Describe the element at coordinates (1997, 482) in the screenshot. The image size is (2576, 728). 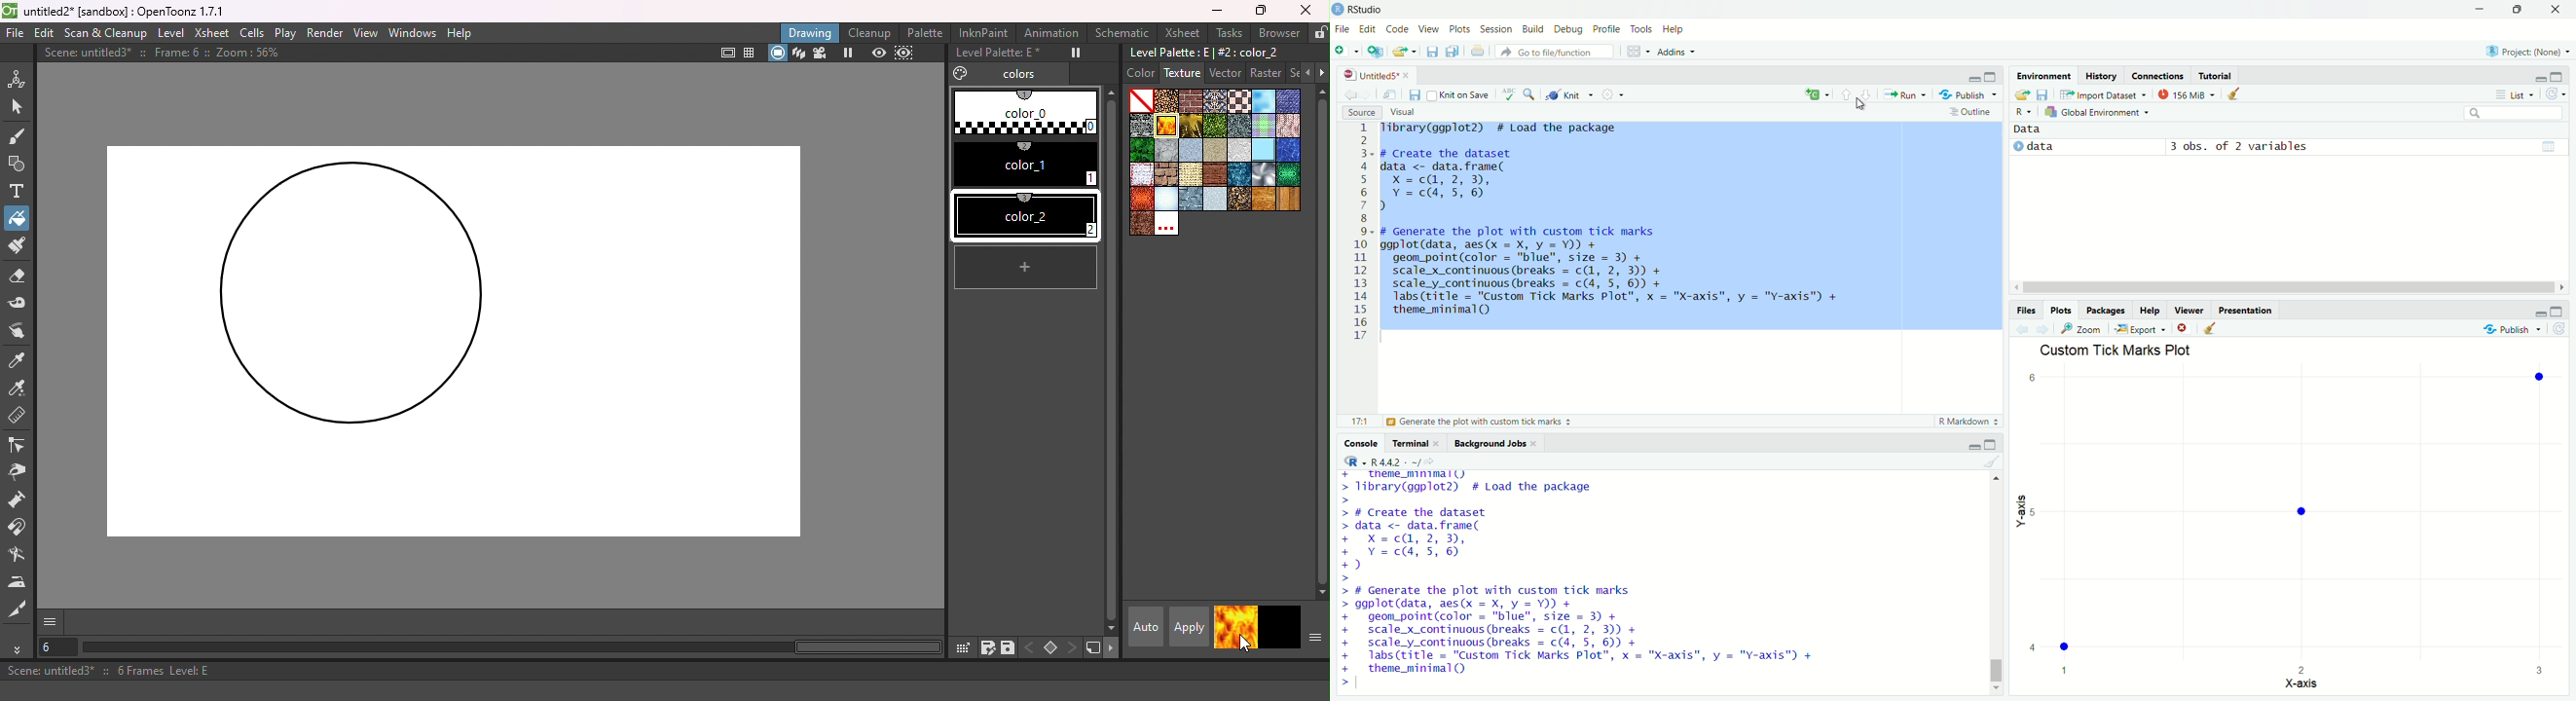
I see `move up` at that location.